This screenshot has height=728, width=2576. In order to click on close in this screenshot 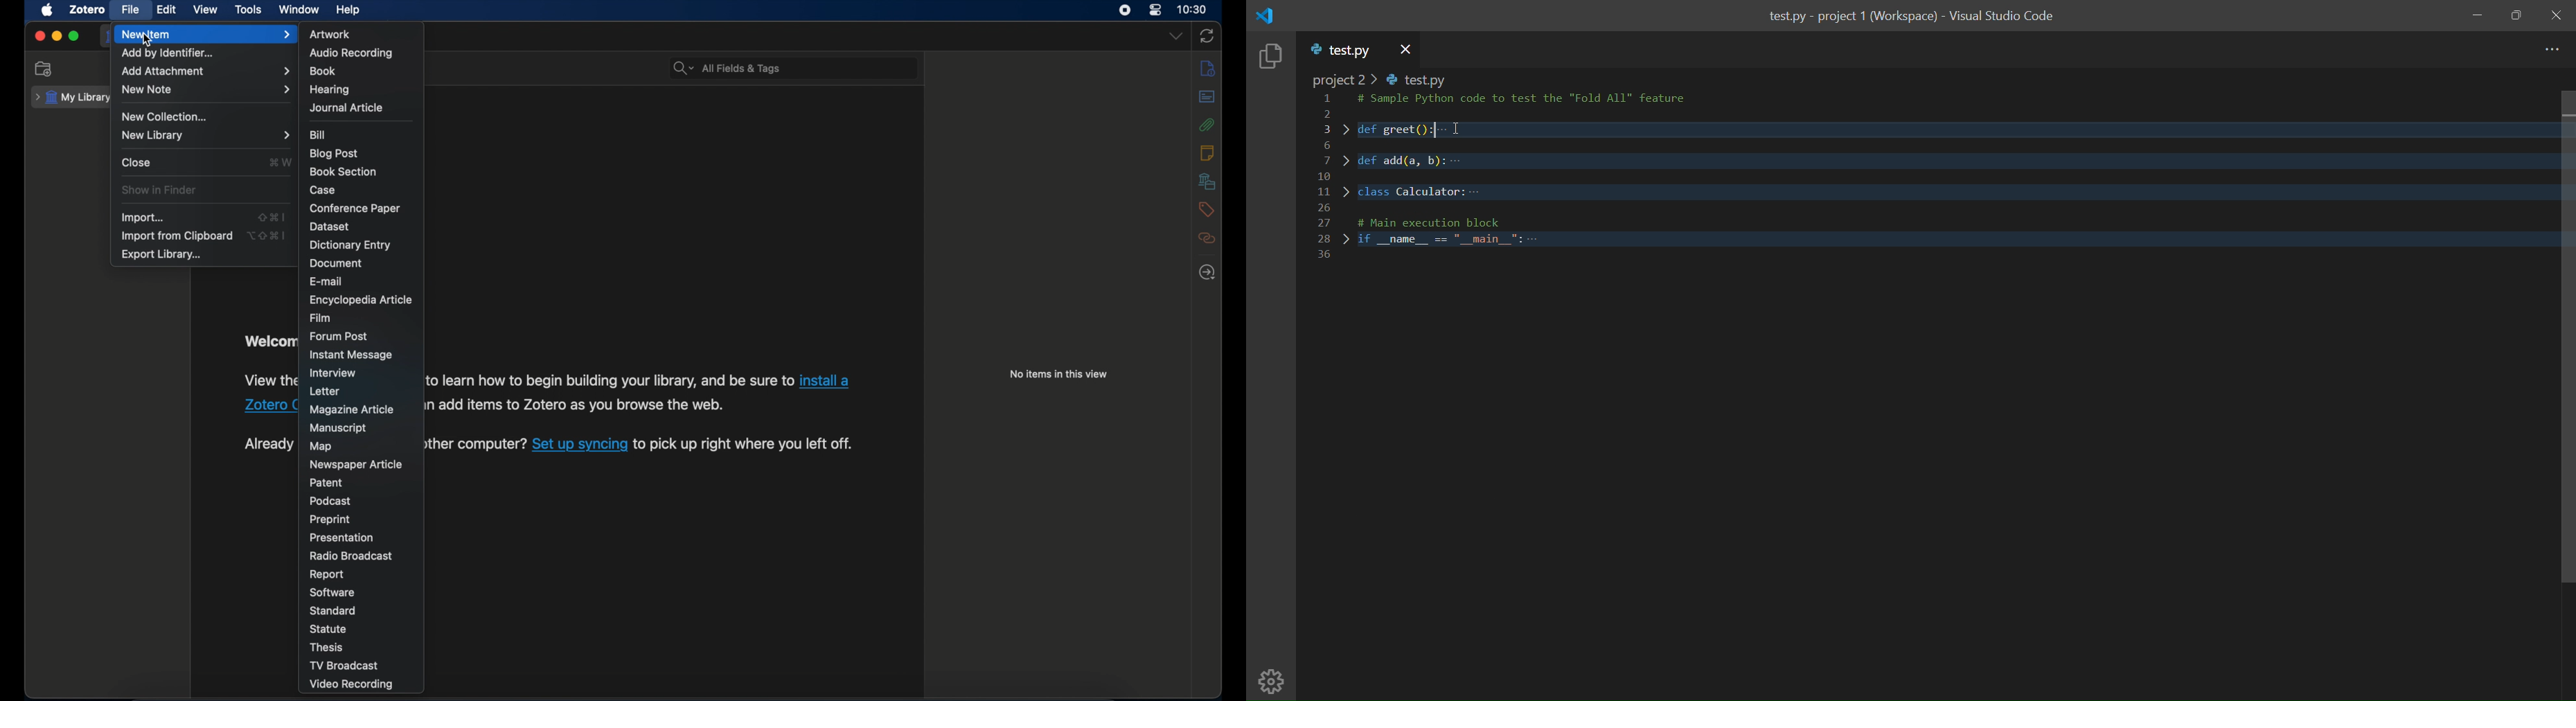, I will do `click(40, 36)`.